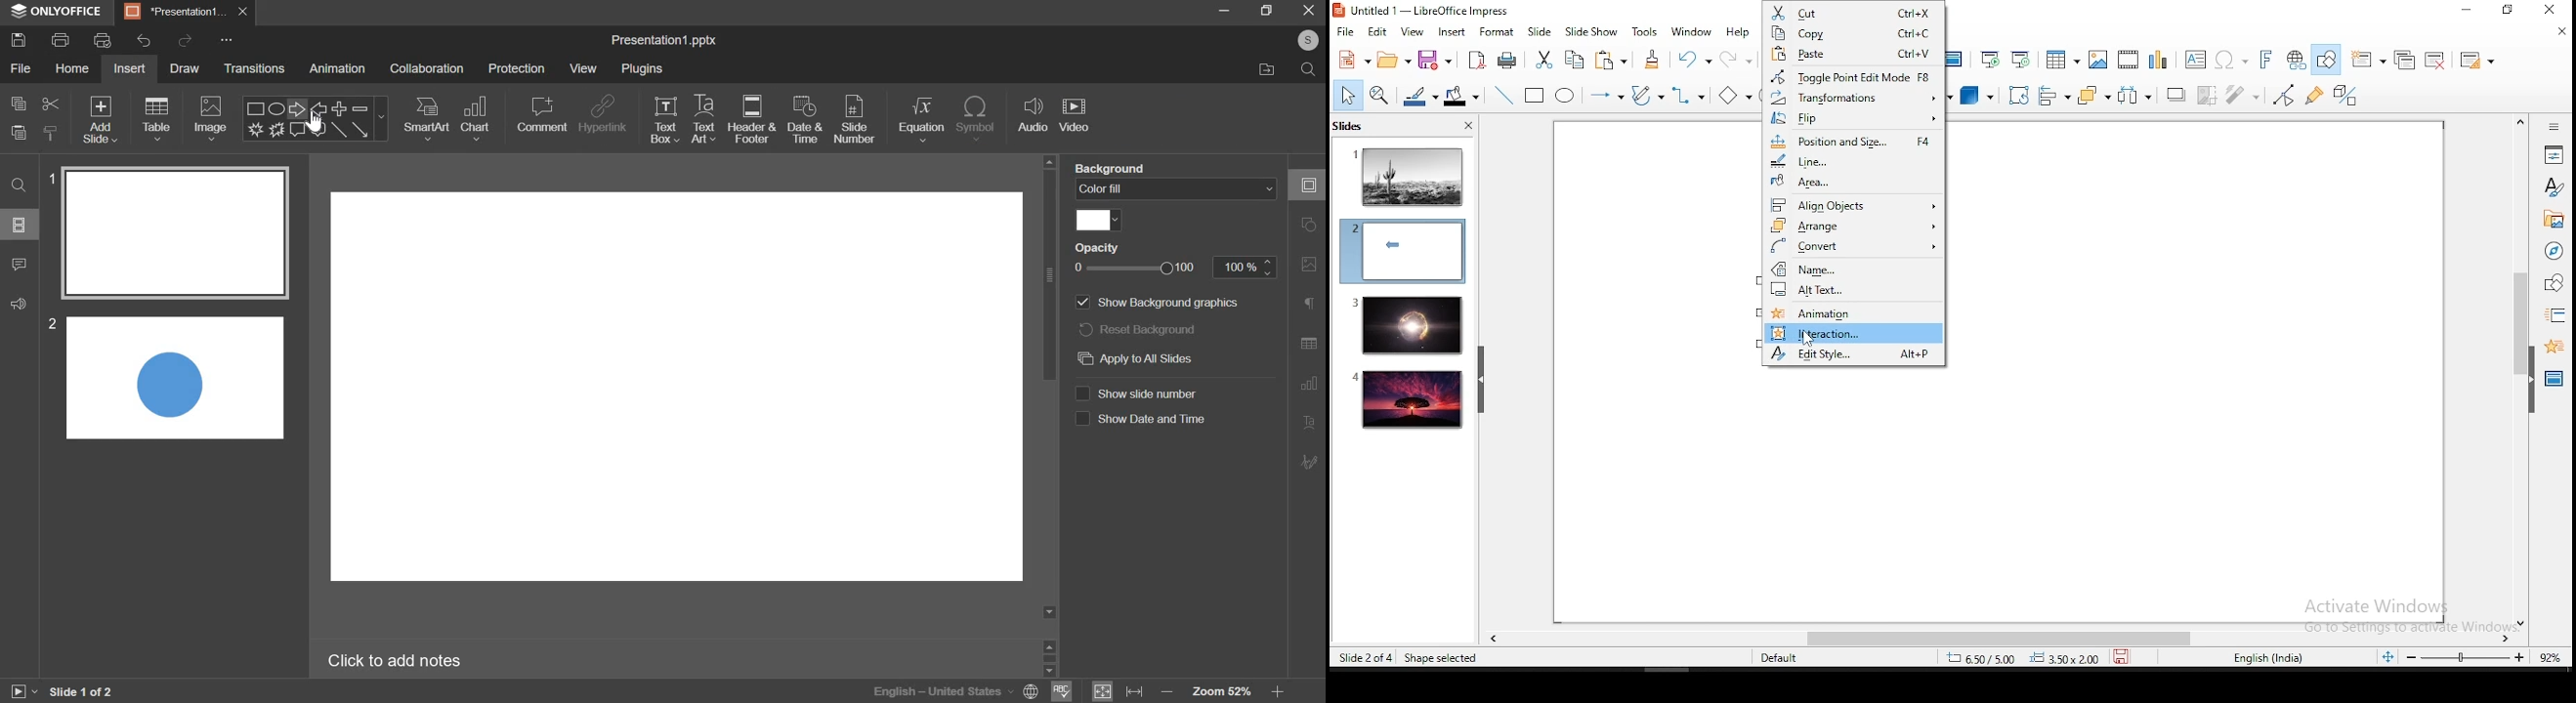 This screenshot has height=728, width=2576. What do you see at coordinates (1227, 10) in the screenshot?
I see `minimize` at bounding box center [1227, 10].